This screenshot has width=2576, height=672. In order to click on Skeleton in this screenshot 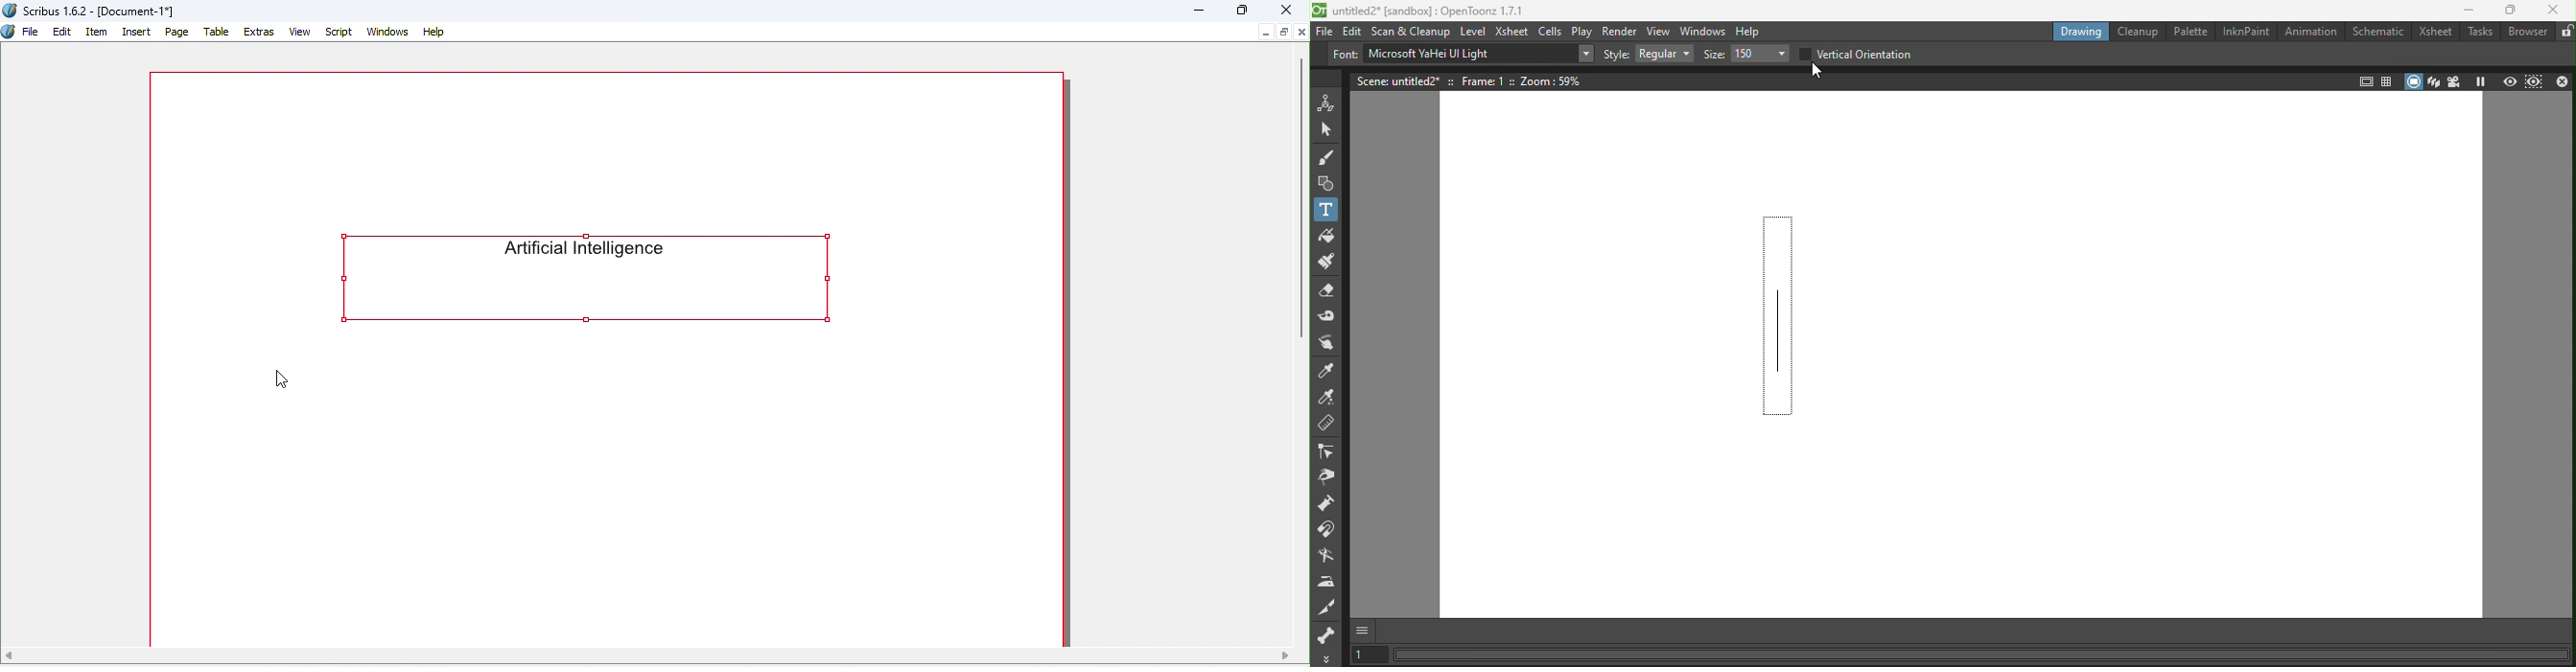, I will do `click(1325, 633)`.